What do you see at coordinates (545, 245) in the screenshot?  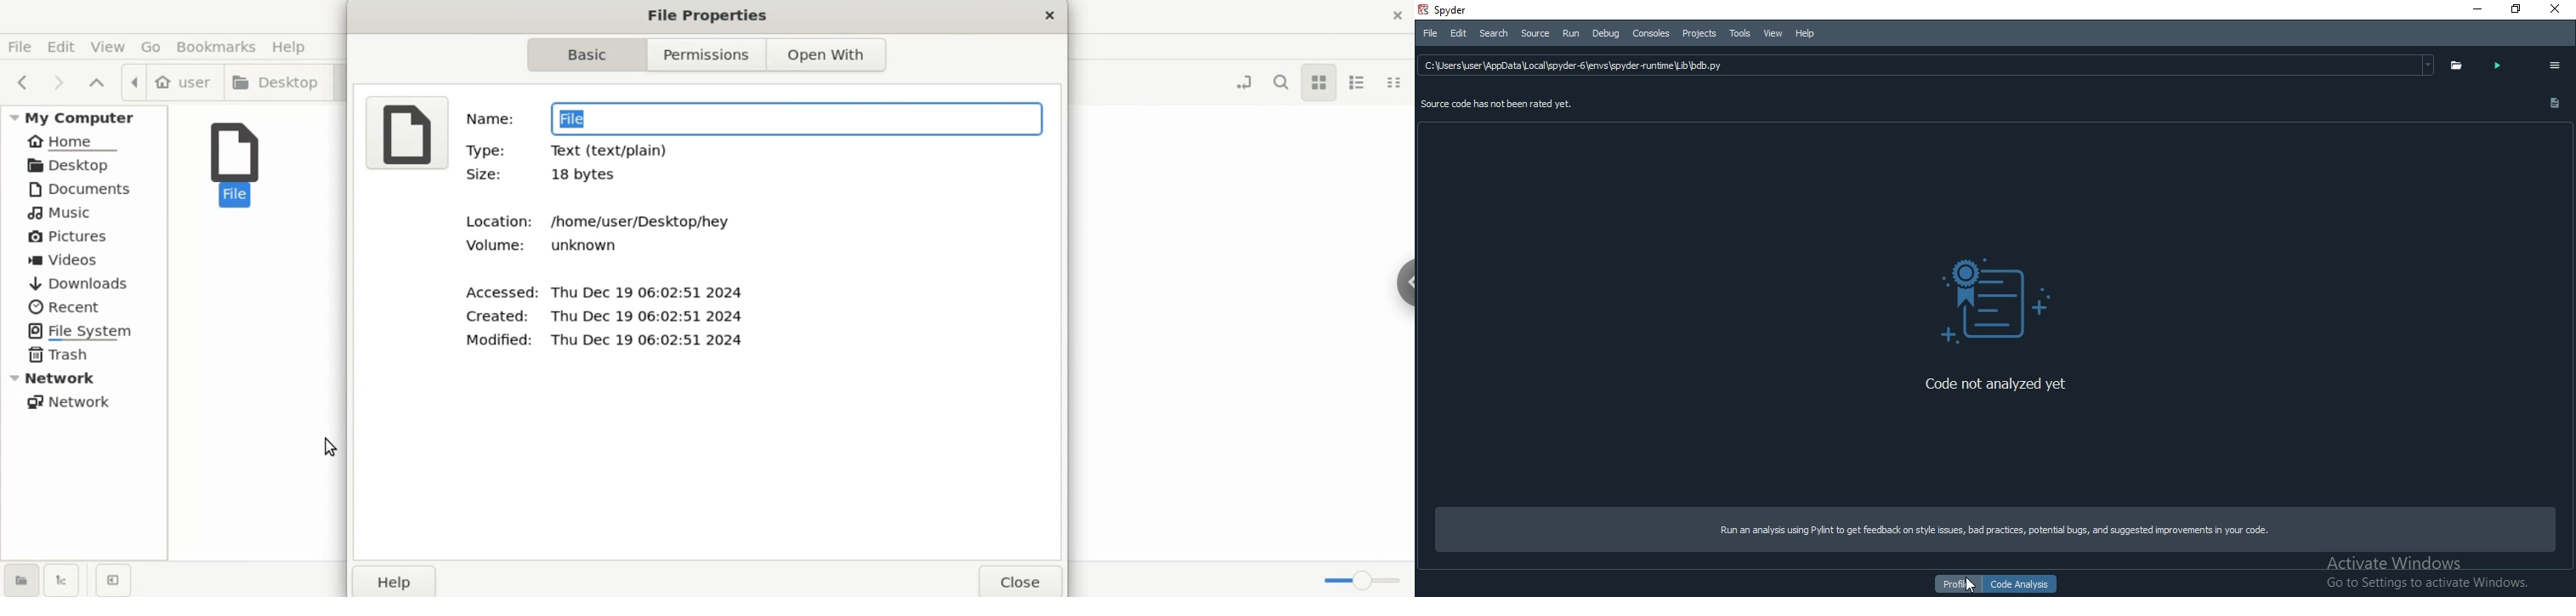 I see `volume : unknown` at bounding box center [545, 245].